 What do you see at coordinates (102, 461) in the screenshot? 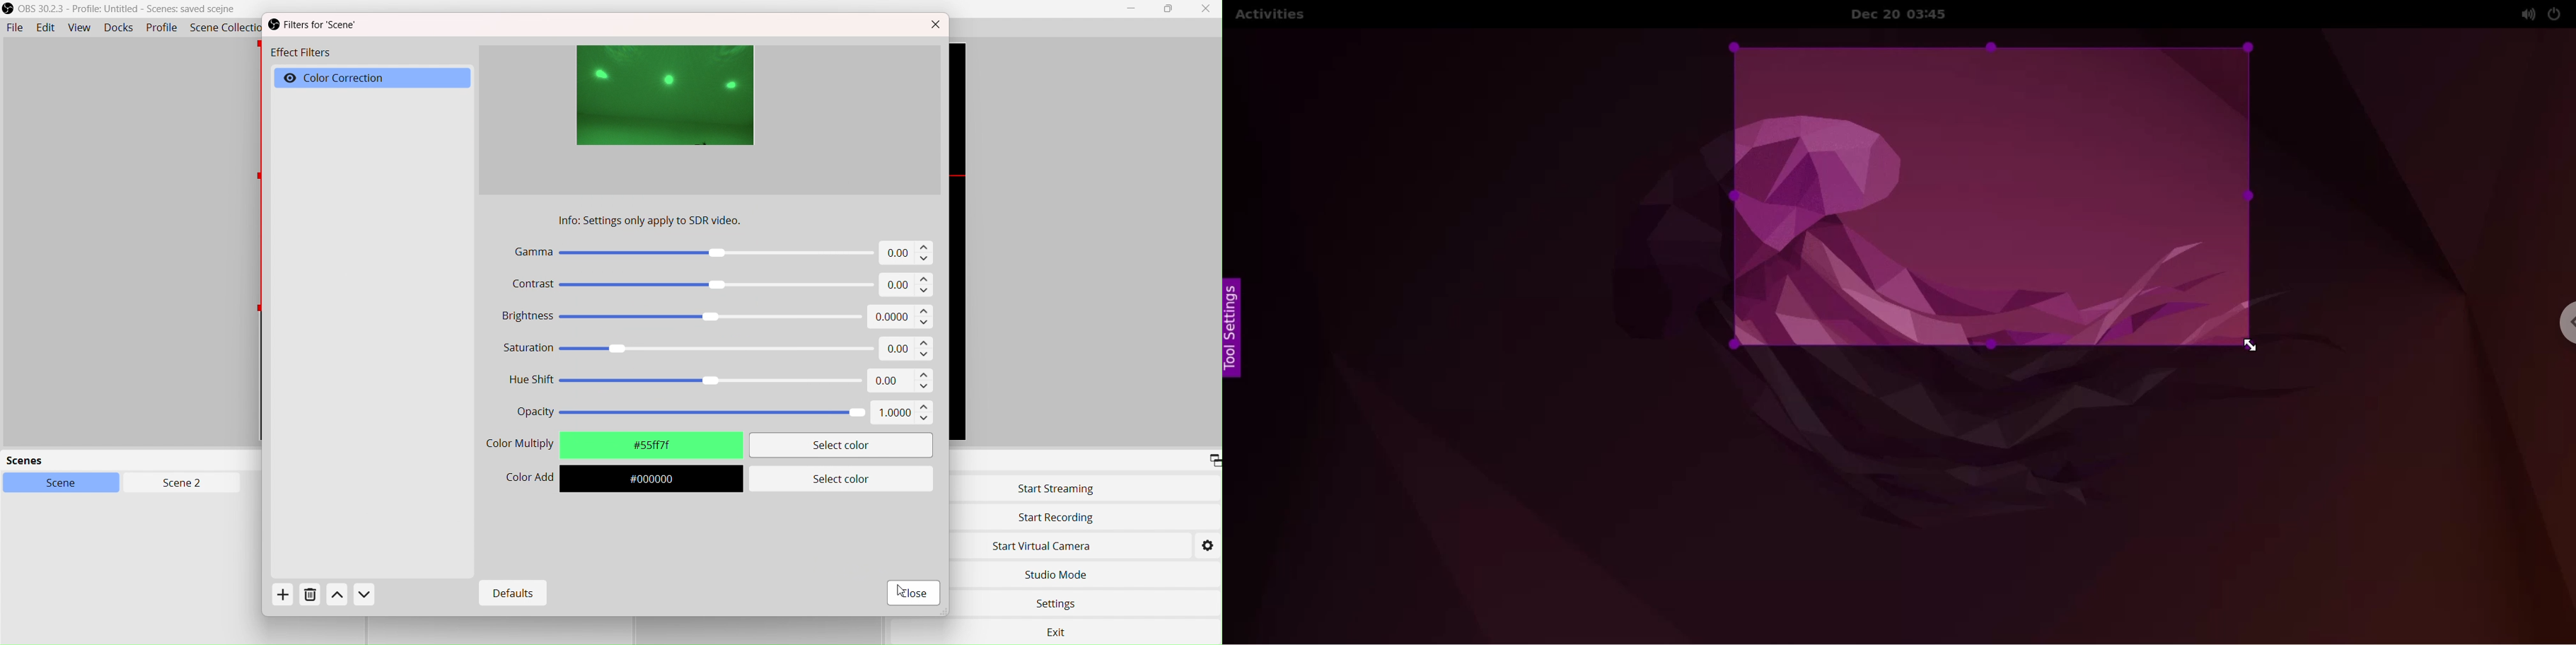
I see `scenes` at bounding box center [102, 461].